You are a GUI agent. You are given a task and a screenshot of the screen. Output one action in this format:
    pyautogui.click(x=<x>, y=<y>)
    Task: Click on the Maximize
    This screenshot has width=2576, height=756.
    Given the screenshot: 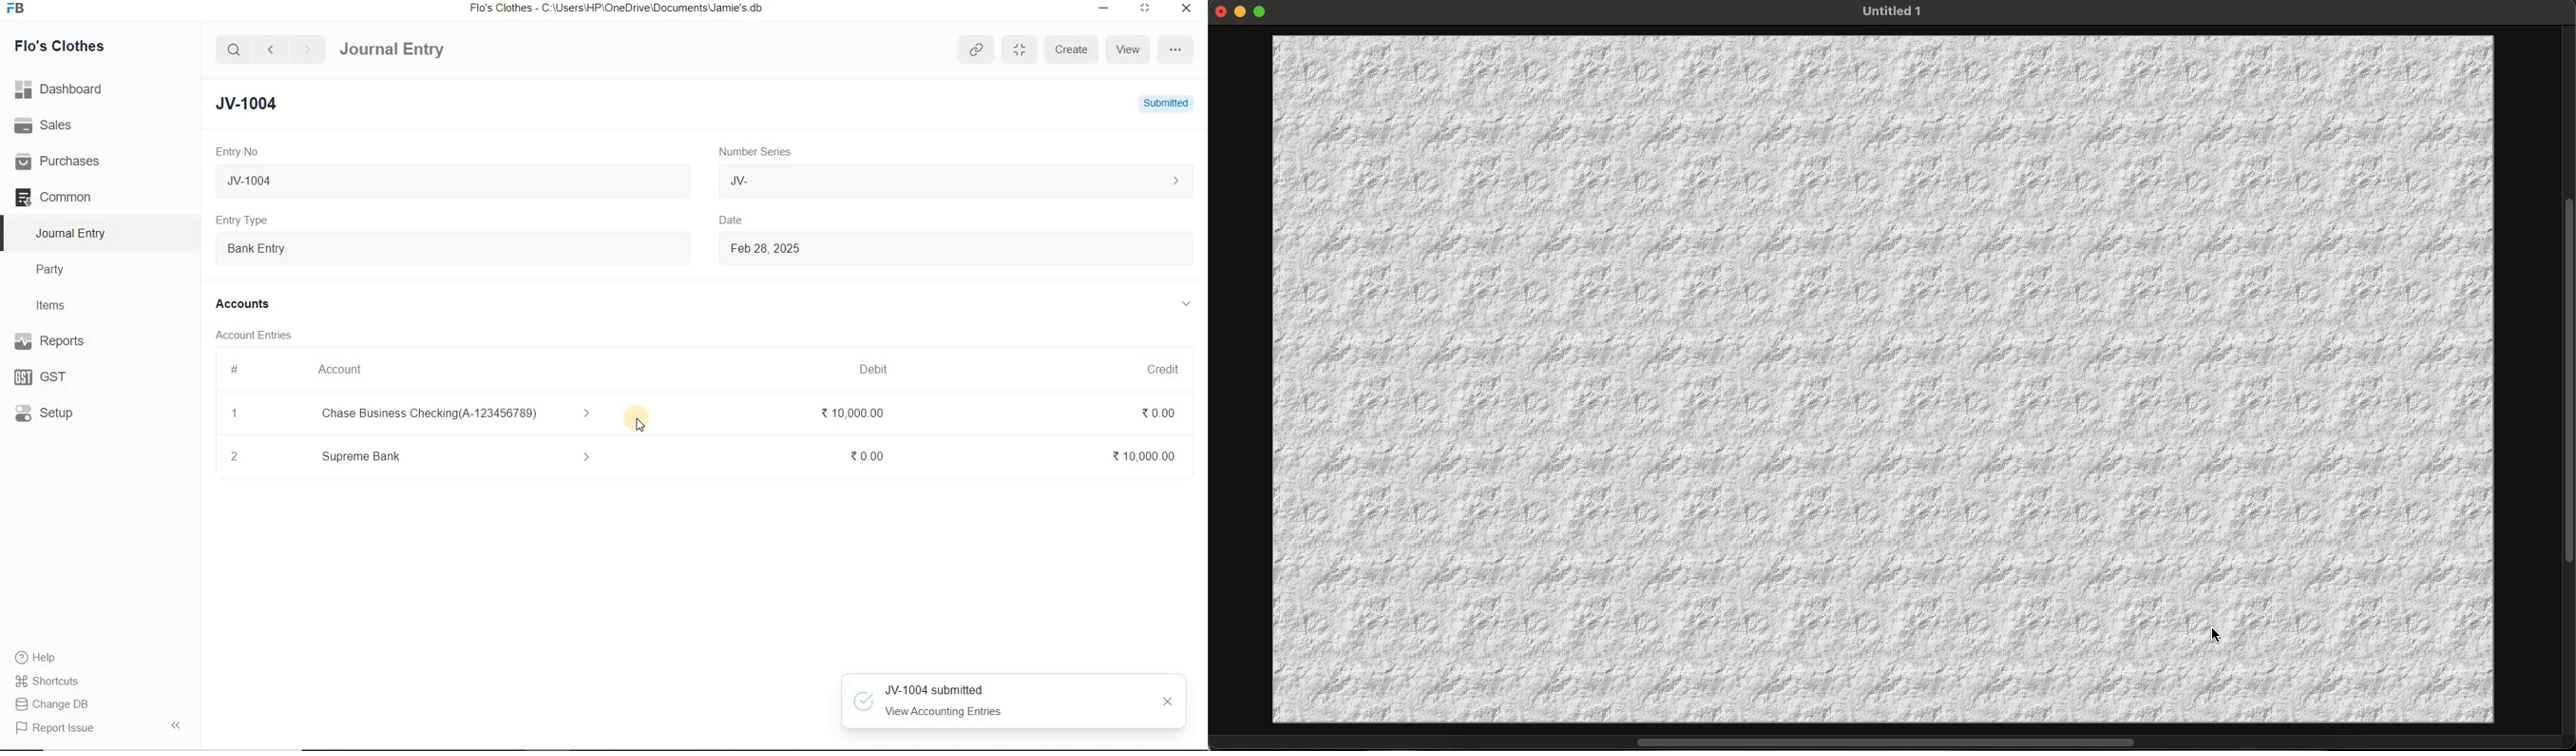 What is the action you would take?
    pyautogui.click(x=1262, y=13)
    